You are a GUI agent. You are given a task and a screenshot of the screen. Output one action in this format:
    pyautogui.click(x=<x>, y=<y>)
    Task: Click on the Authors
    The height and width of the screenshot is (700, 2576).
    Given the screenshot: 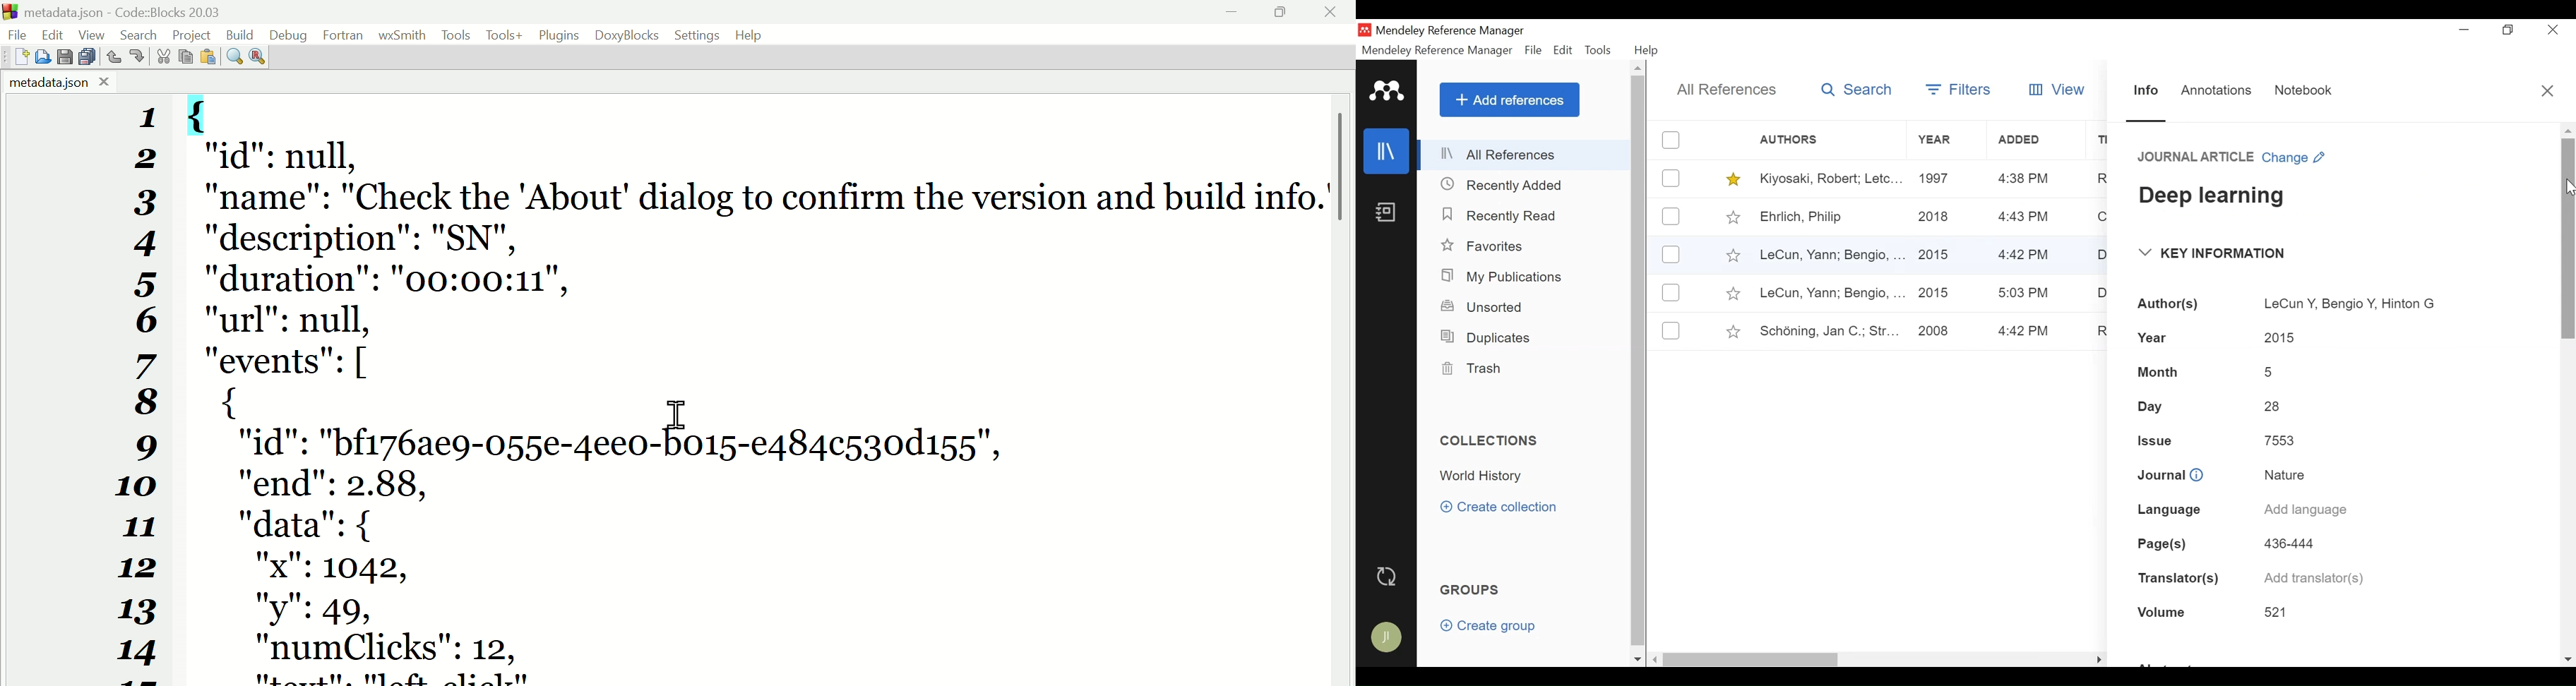 What is the action you would take?
    pyautogui.click(x=1791, y=140)
    